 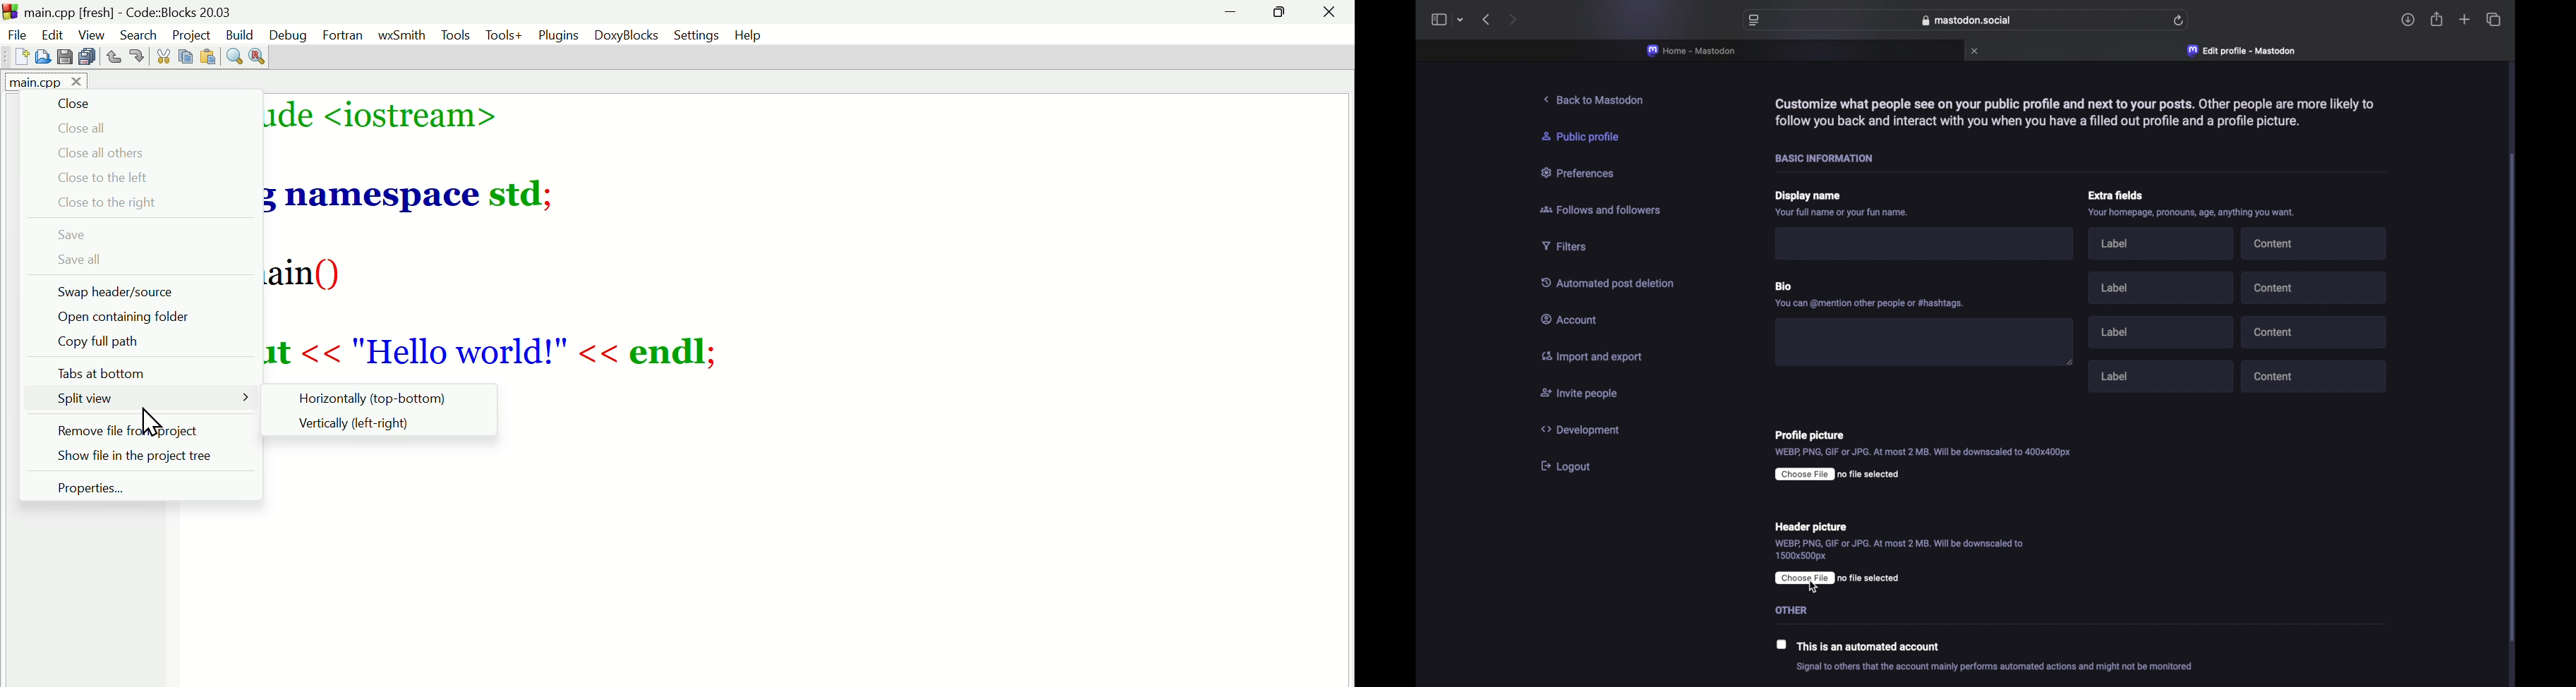 What do you see at coordinates (160, 56) in the screenshot?
I see `Cut` at bounding box center [160, 56].